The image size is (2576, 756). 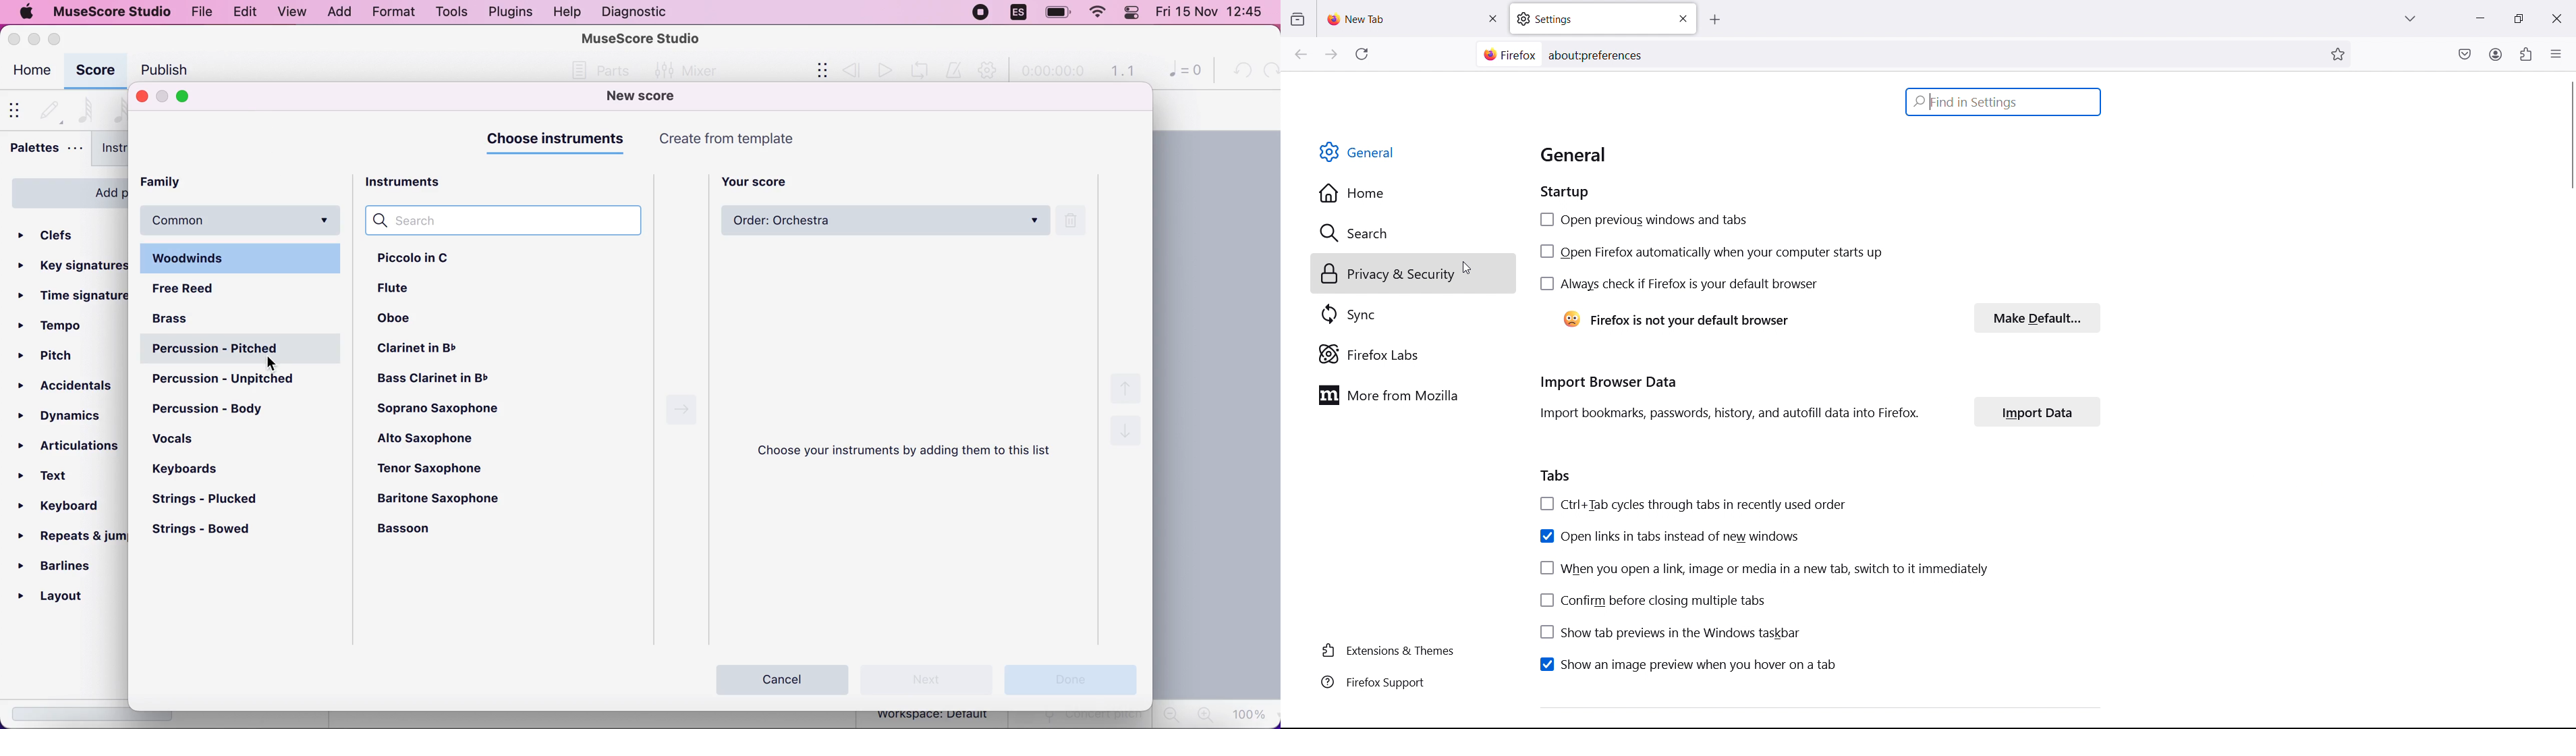 I want to click on find in settings, so click(x=2004, y=101).